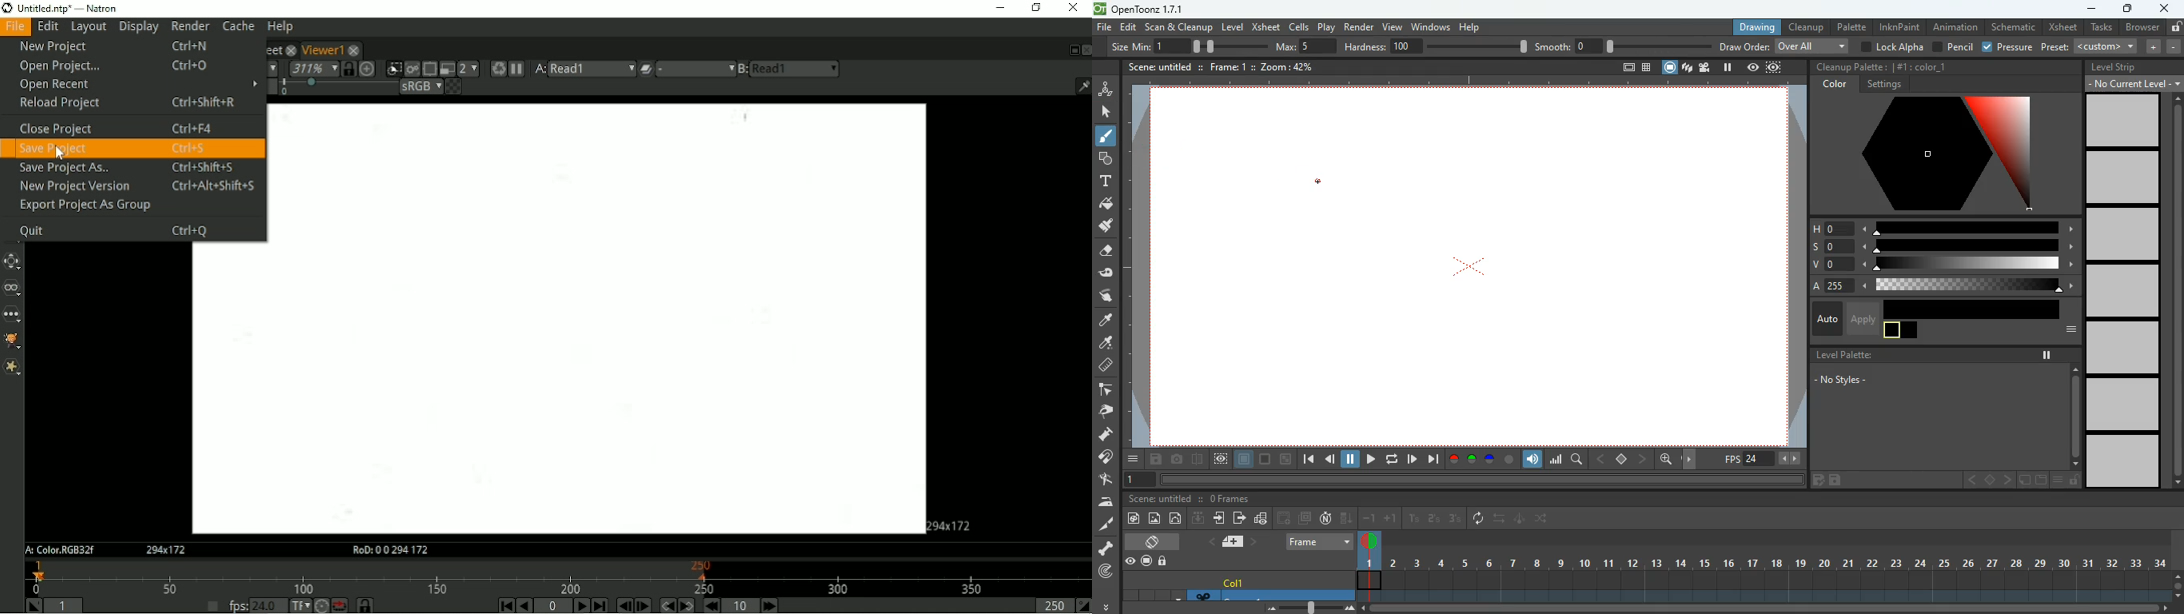  What do you see at coordinates (1318, 181) in the screenshot?
I see `cursor` at bounding box center [1318, 181].